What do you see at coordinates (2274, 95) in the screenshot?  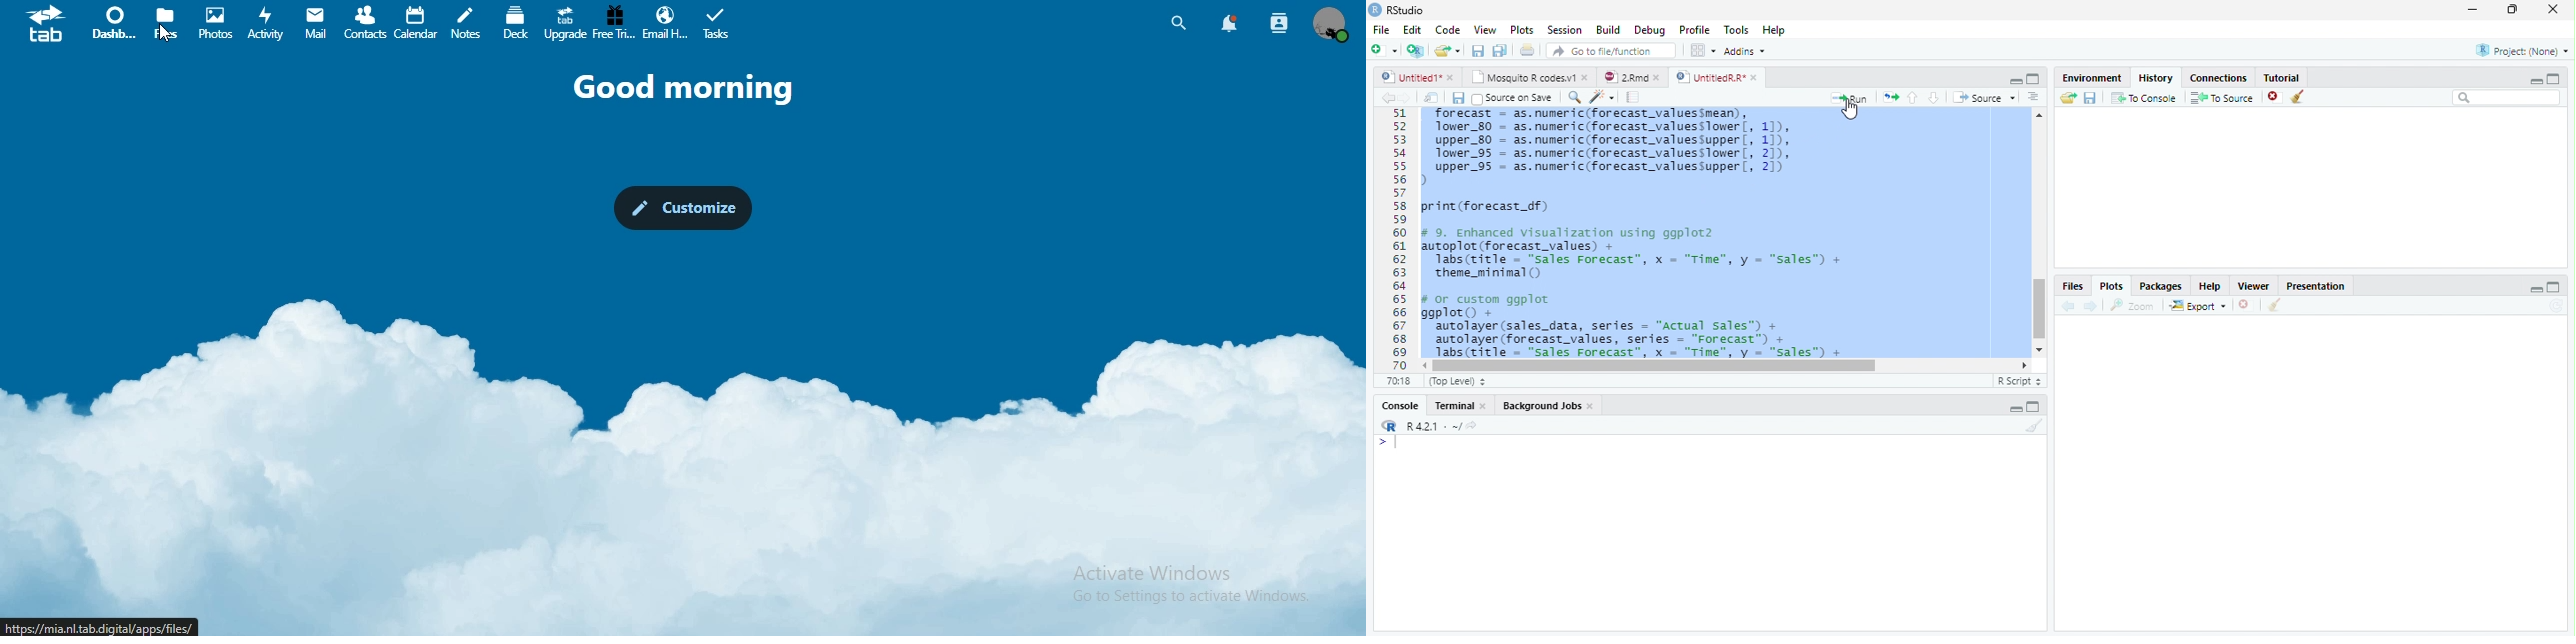 I see `Delete` at bounding box center [2274, 95].